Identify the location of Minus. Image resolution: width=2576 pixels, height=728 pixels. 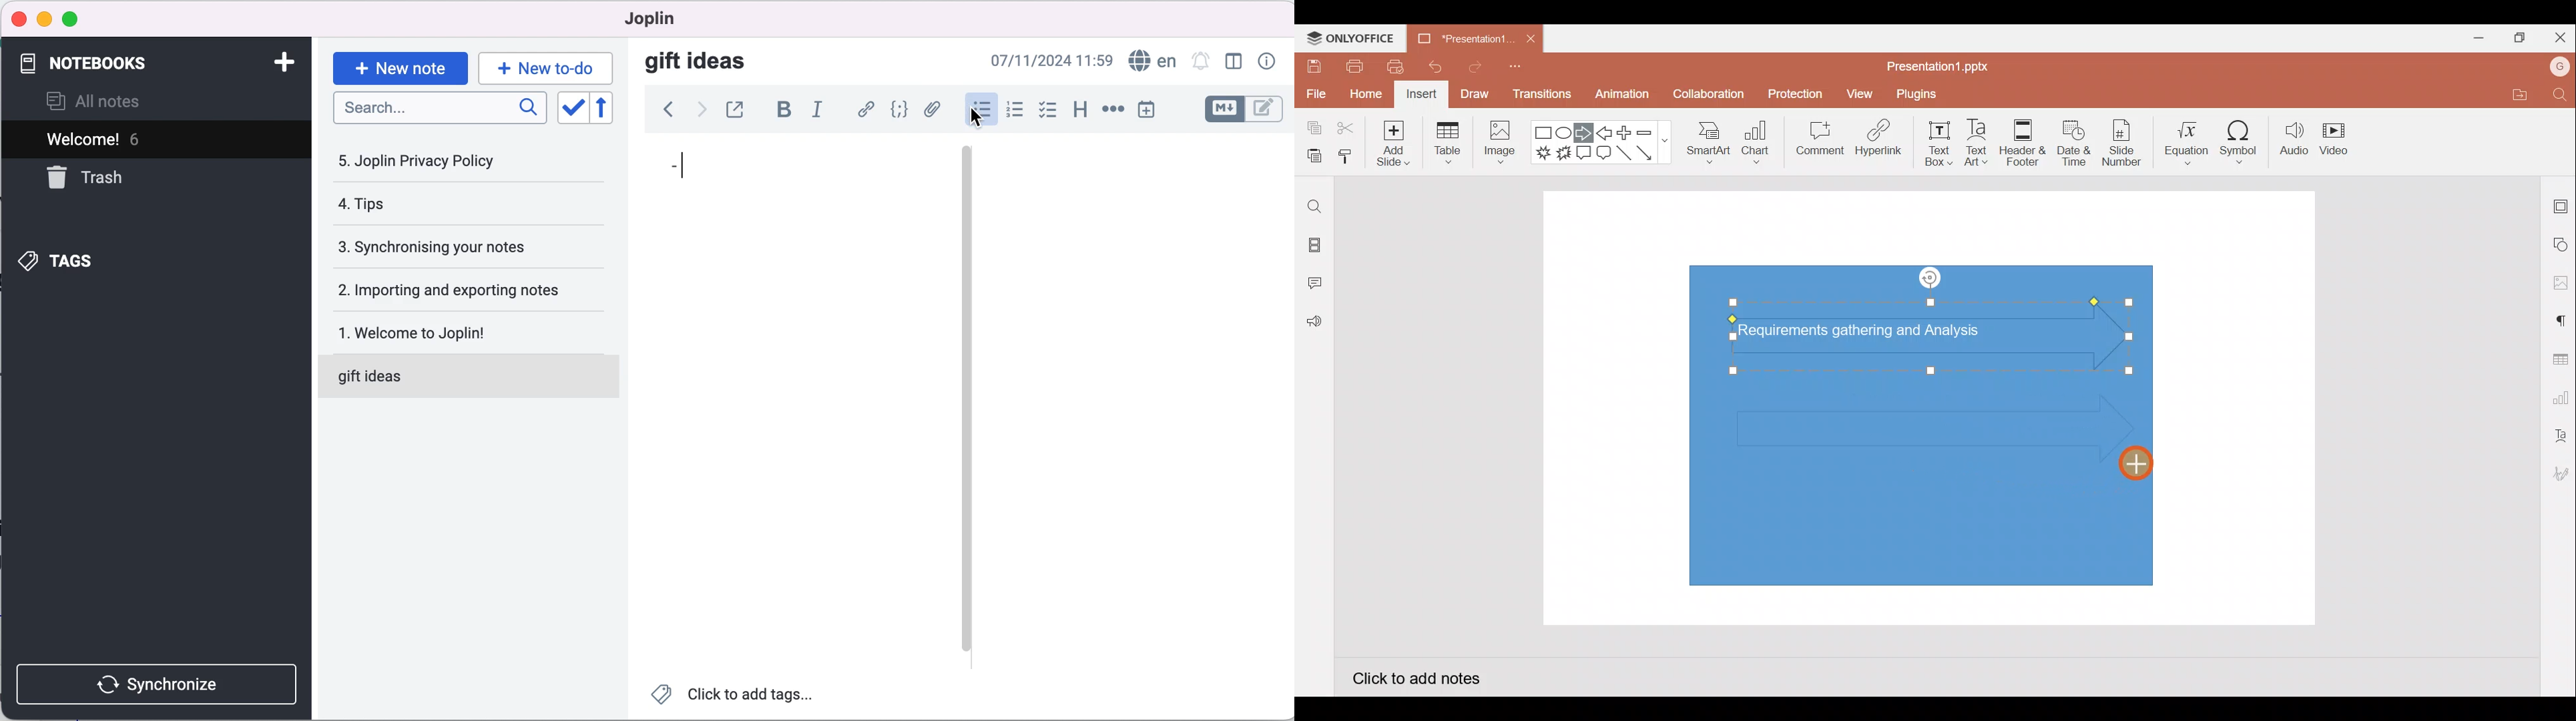
(1651, 132).